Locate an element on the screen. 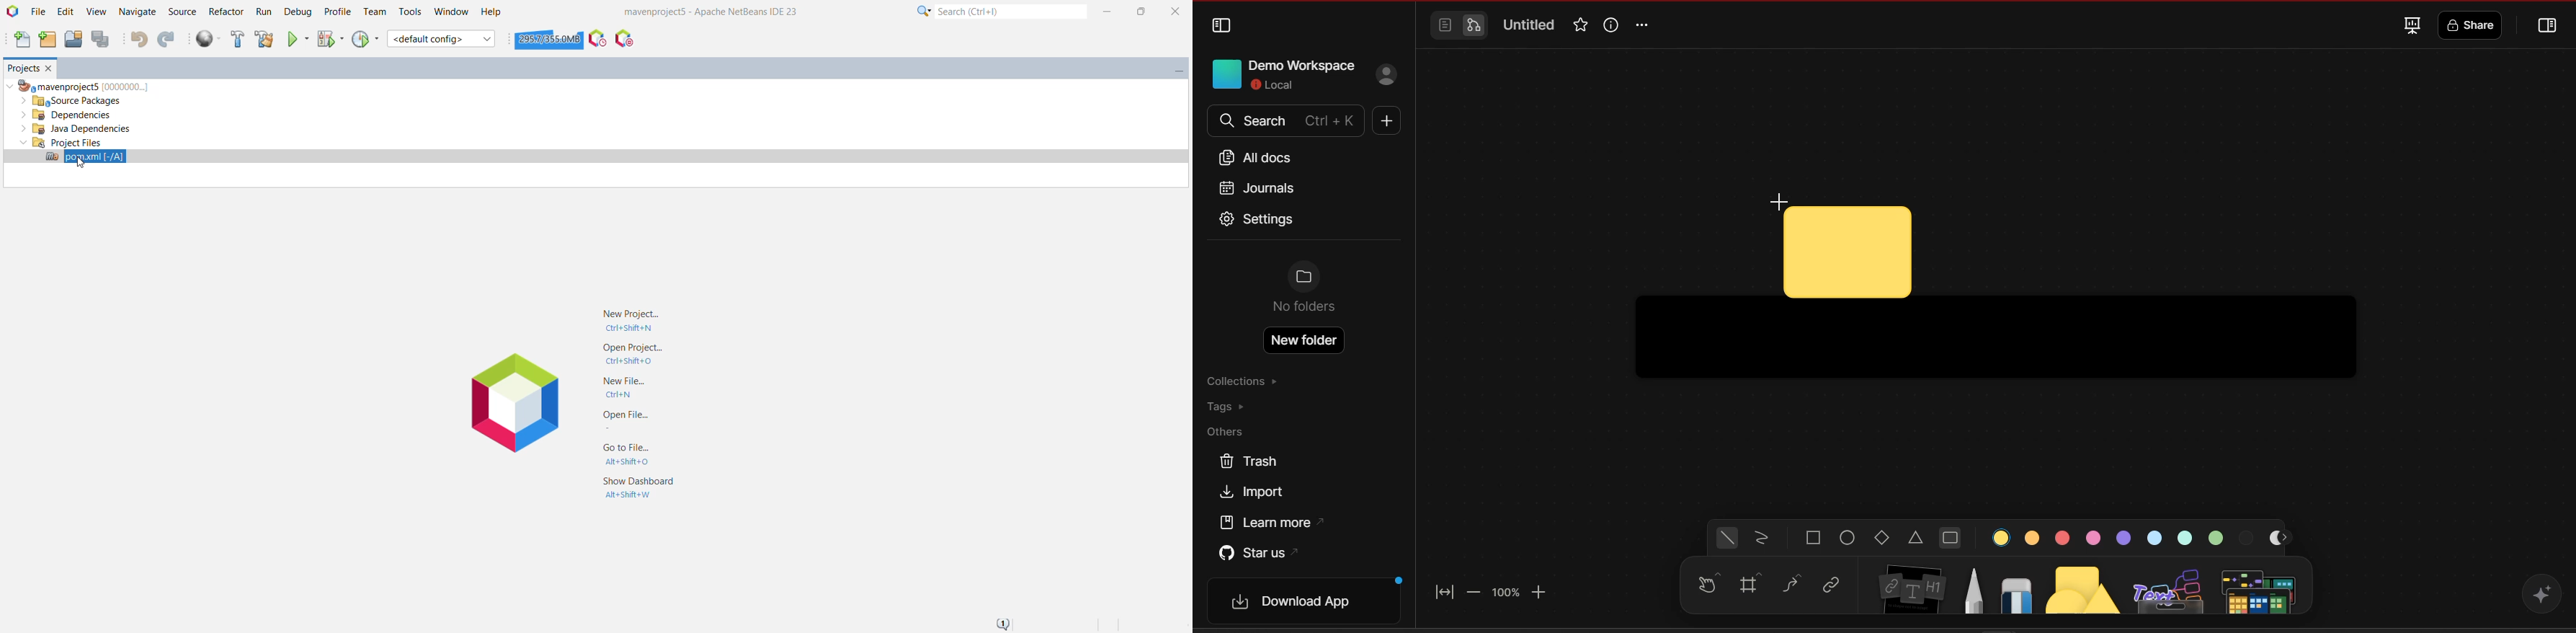  zoom out is located at coordinates (1474, 591).